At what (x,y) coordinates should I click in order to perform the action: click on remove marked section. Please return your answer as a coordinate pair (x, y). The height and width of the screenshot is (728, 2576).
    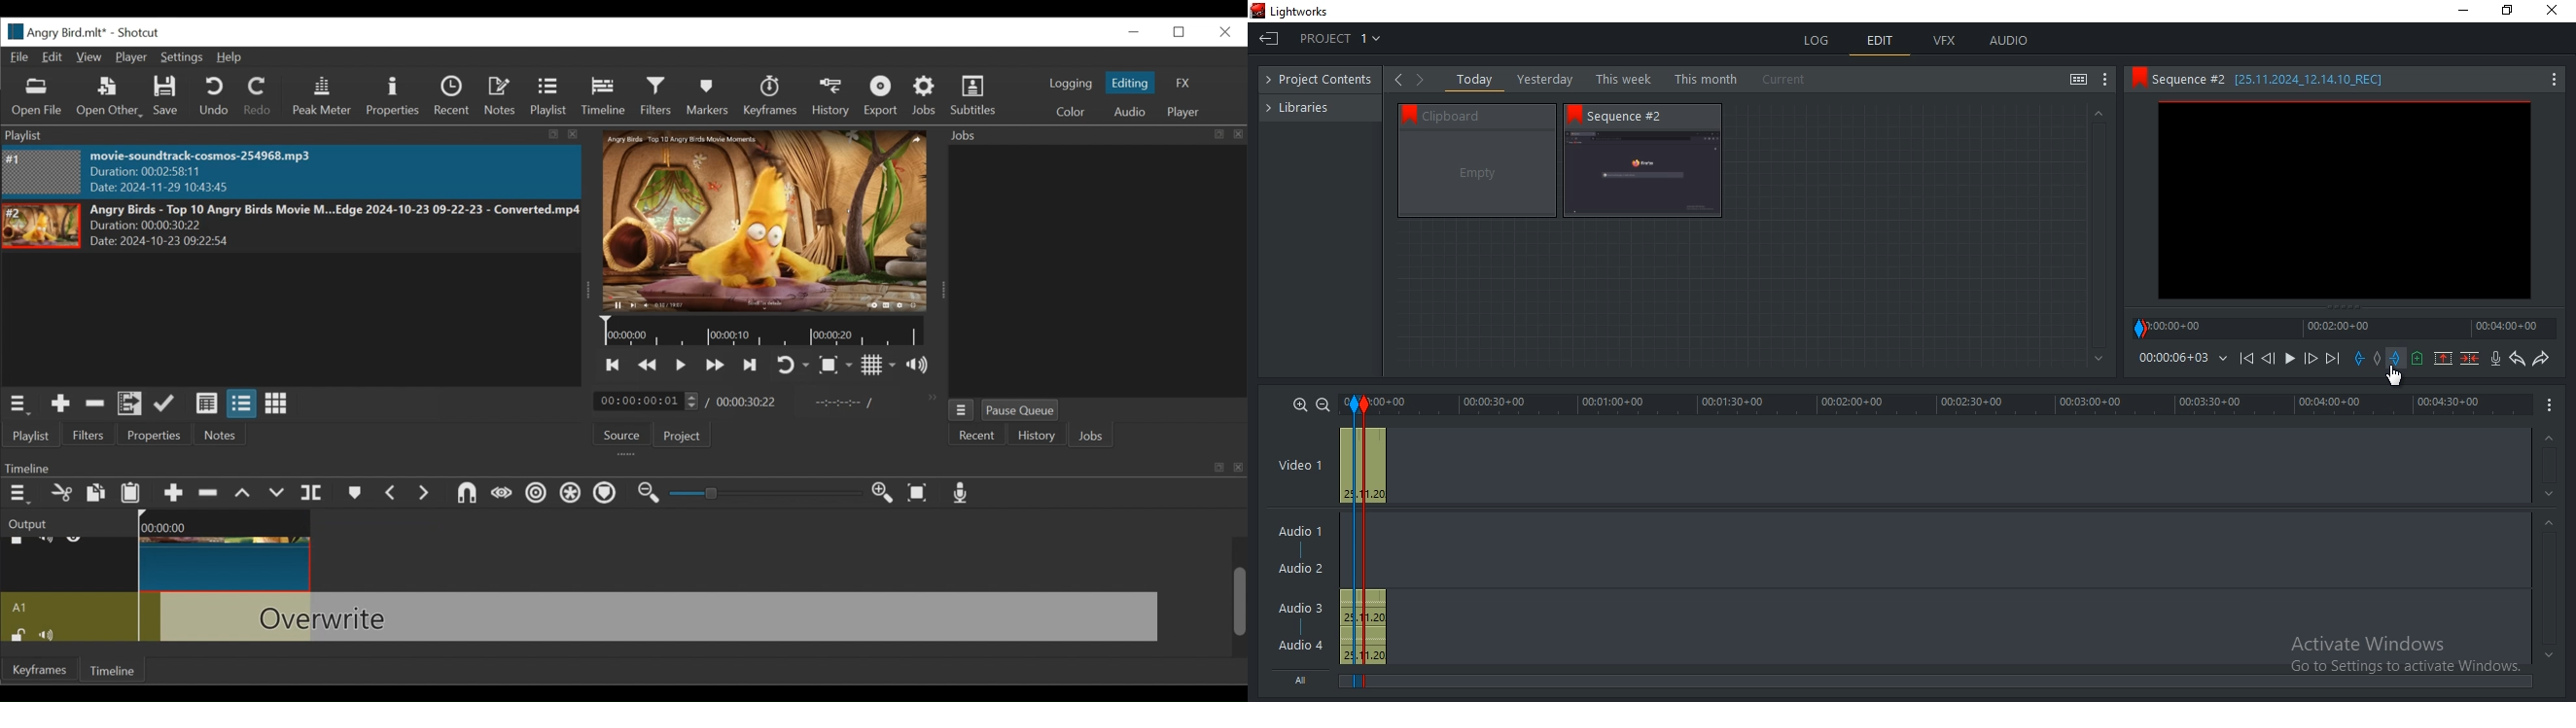
    Looking at the image, I should click on (2443, 357).